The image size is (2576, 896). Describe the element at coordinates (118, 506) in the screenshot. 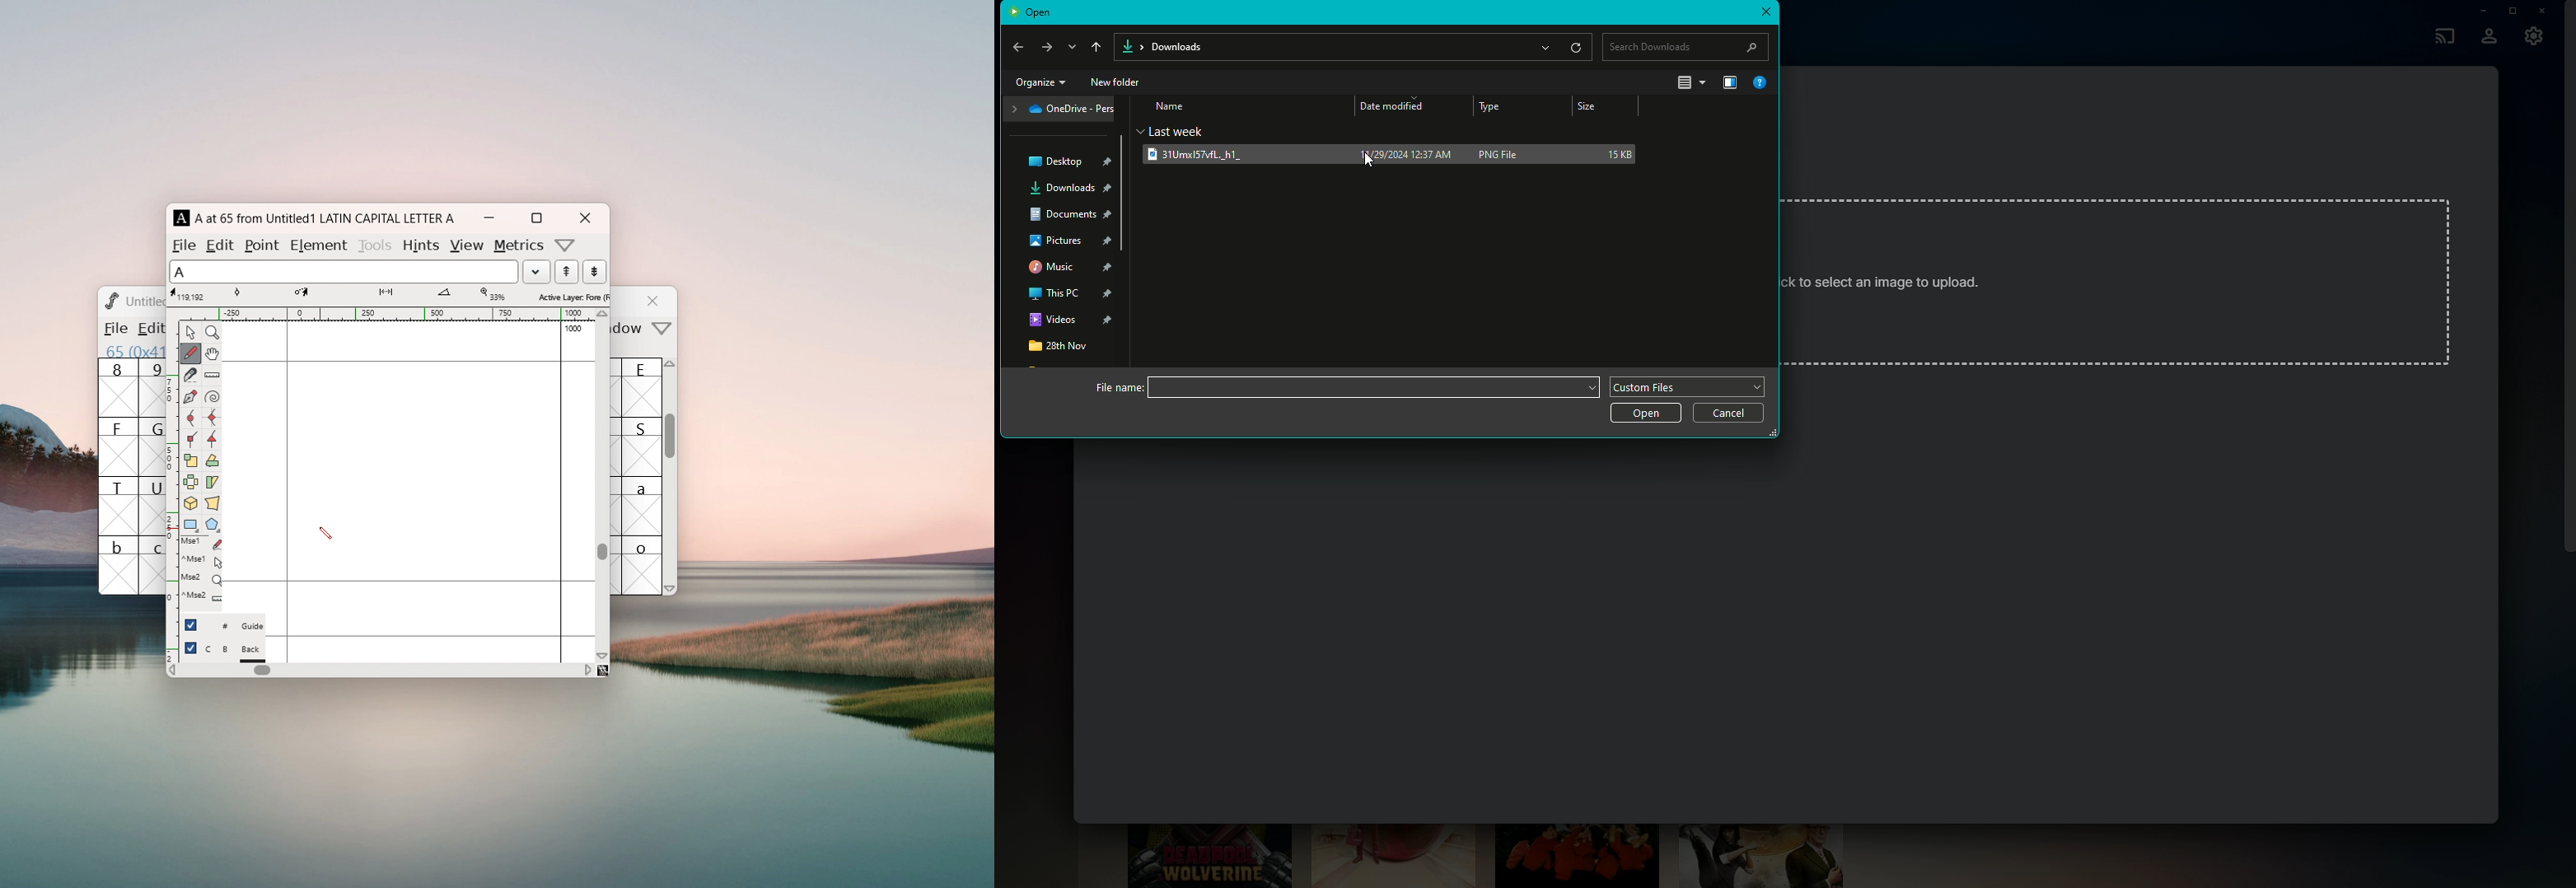

I see `T` at that location.